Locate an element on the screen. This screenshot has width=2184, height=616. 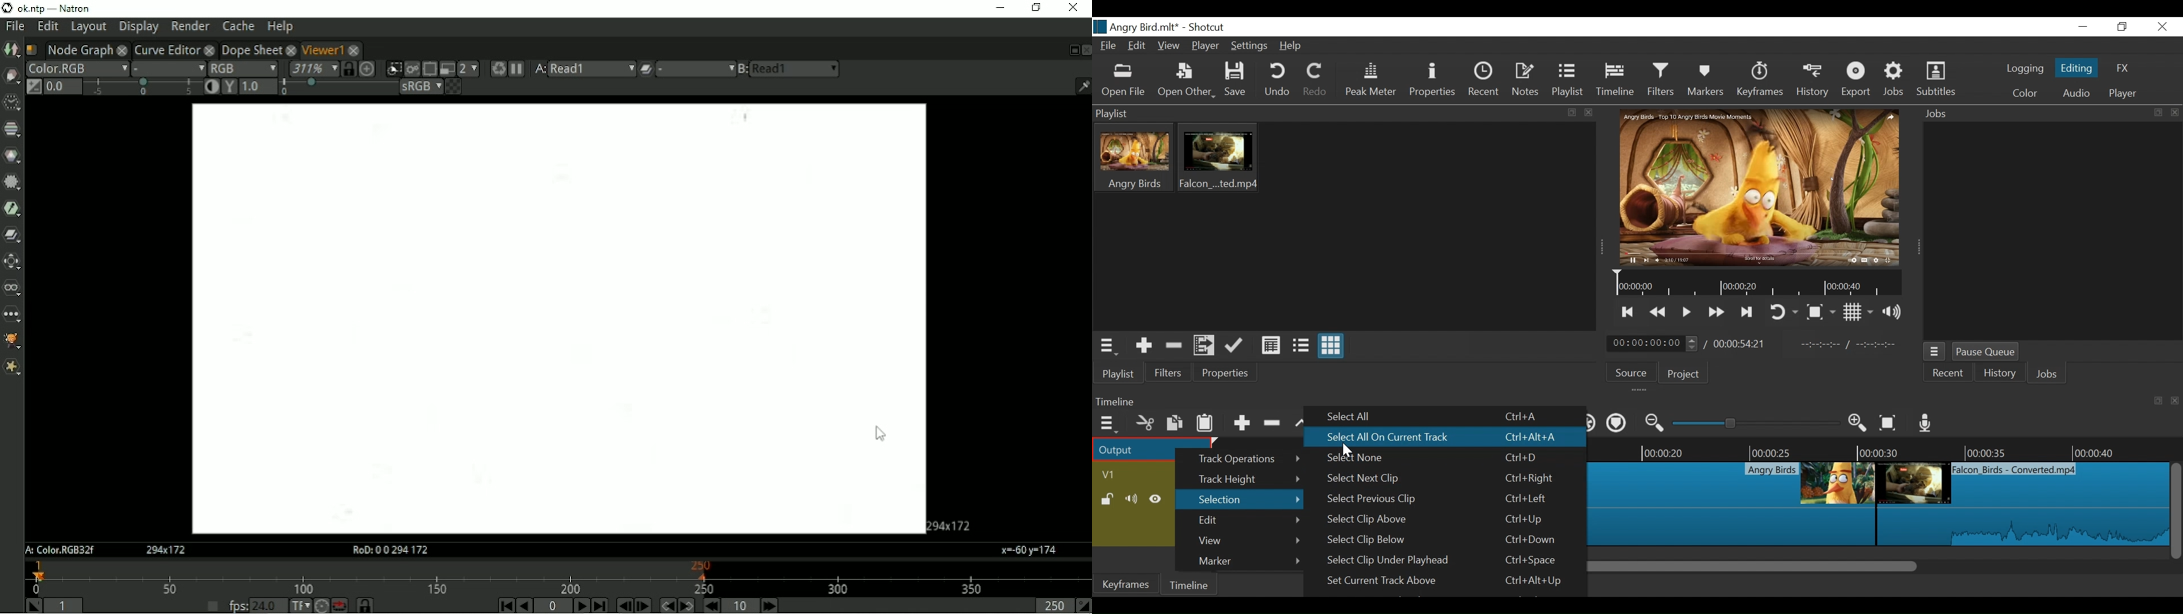
Select Next Clip is located at coordinates (1452, 478).